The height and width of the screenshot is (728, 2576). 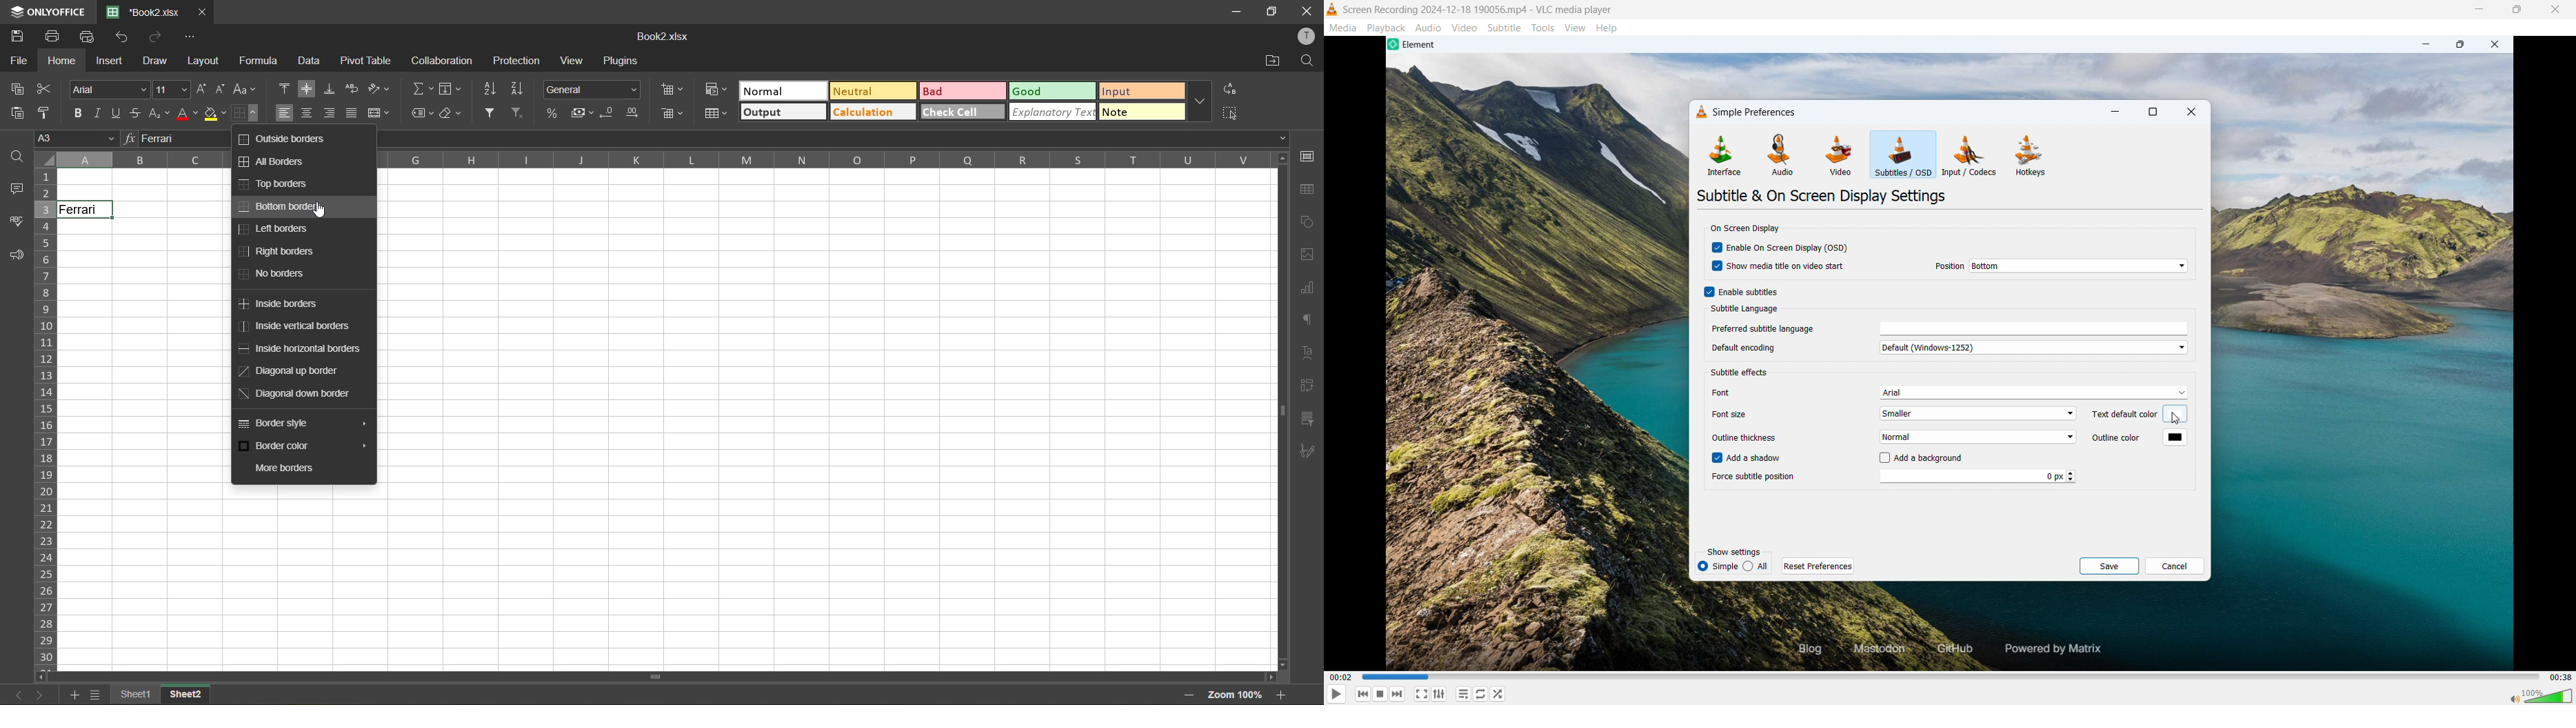 What do you see at coordinates (1756, 566) in the screenshot?
I see `all ` at bounding box center [1756, 566].